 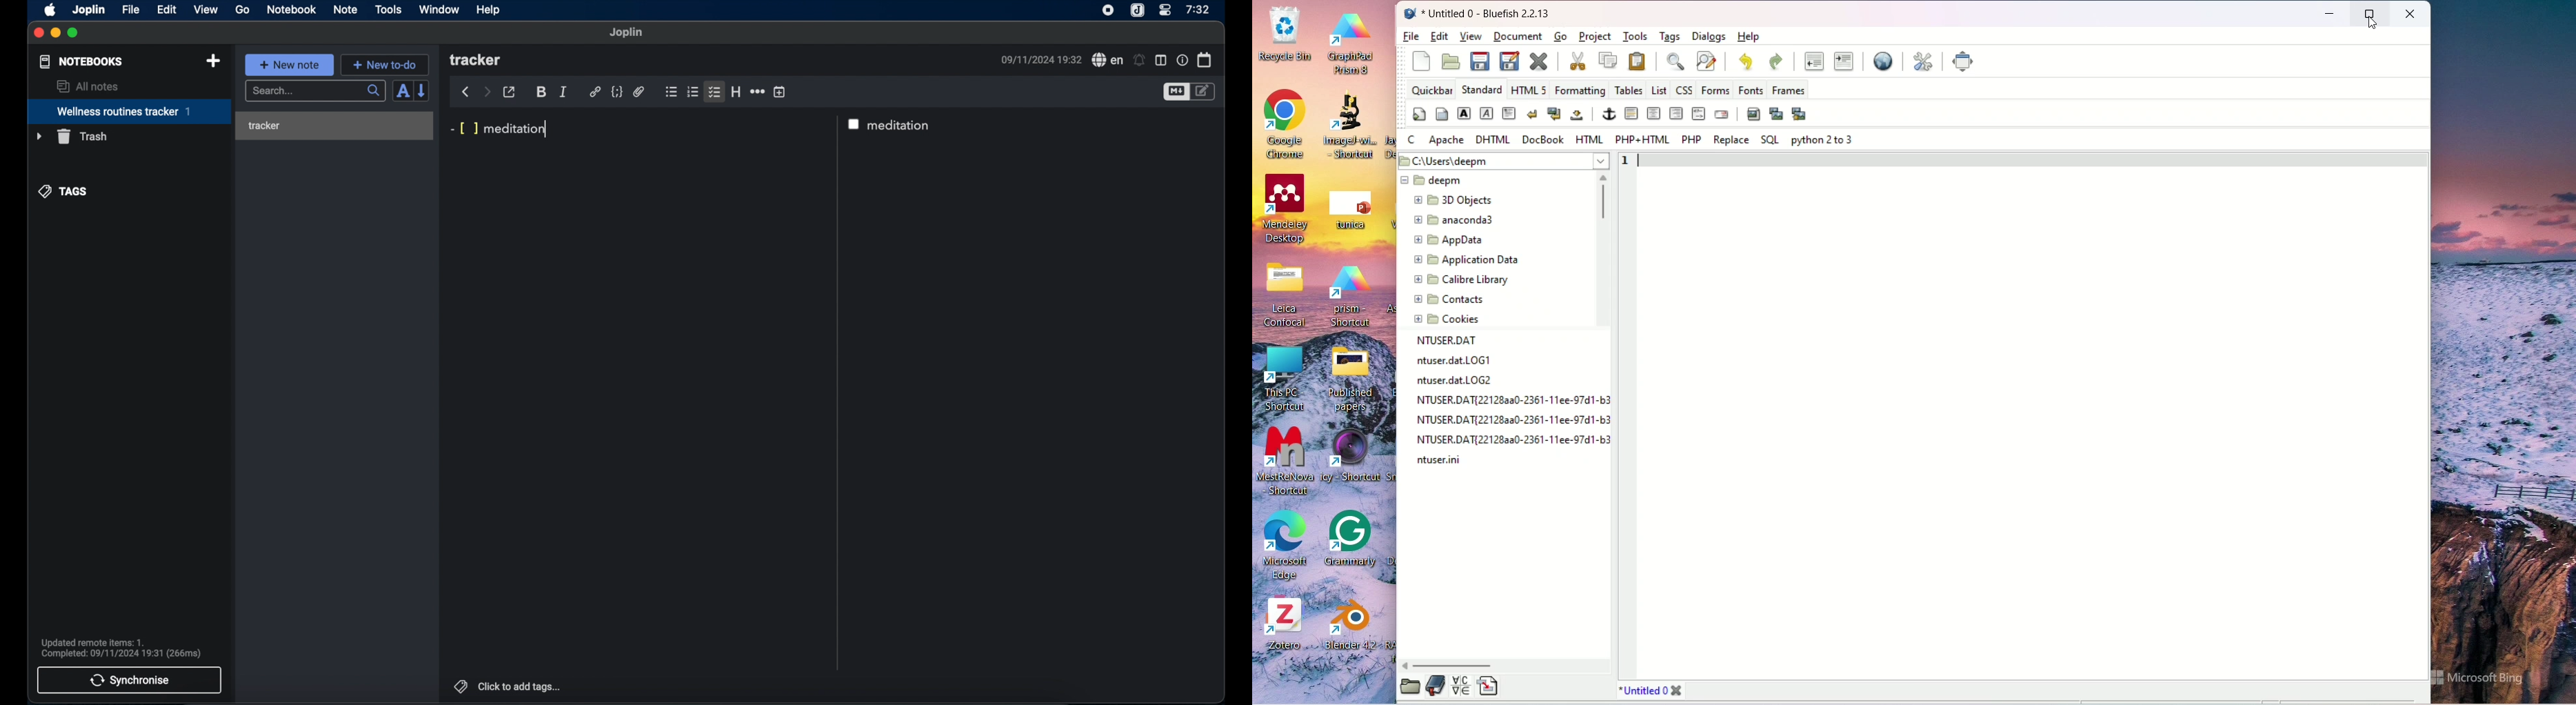 I want to click on app data, so click(x=1450, y=240).